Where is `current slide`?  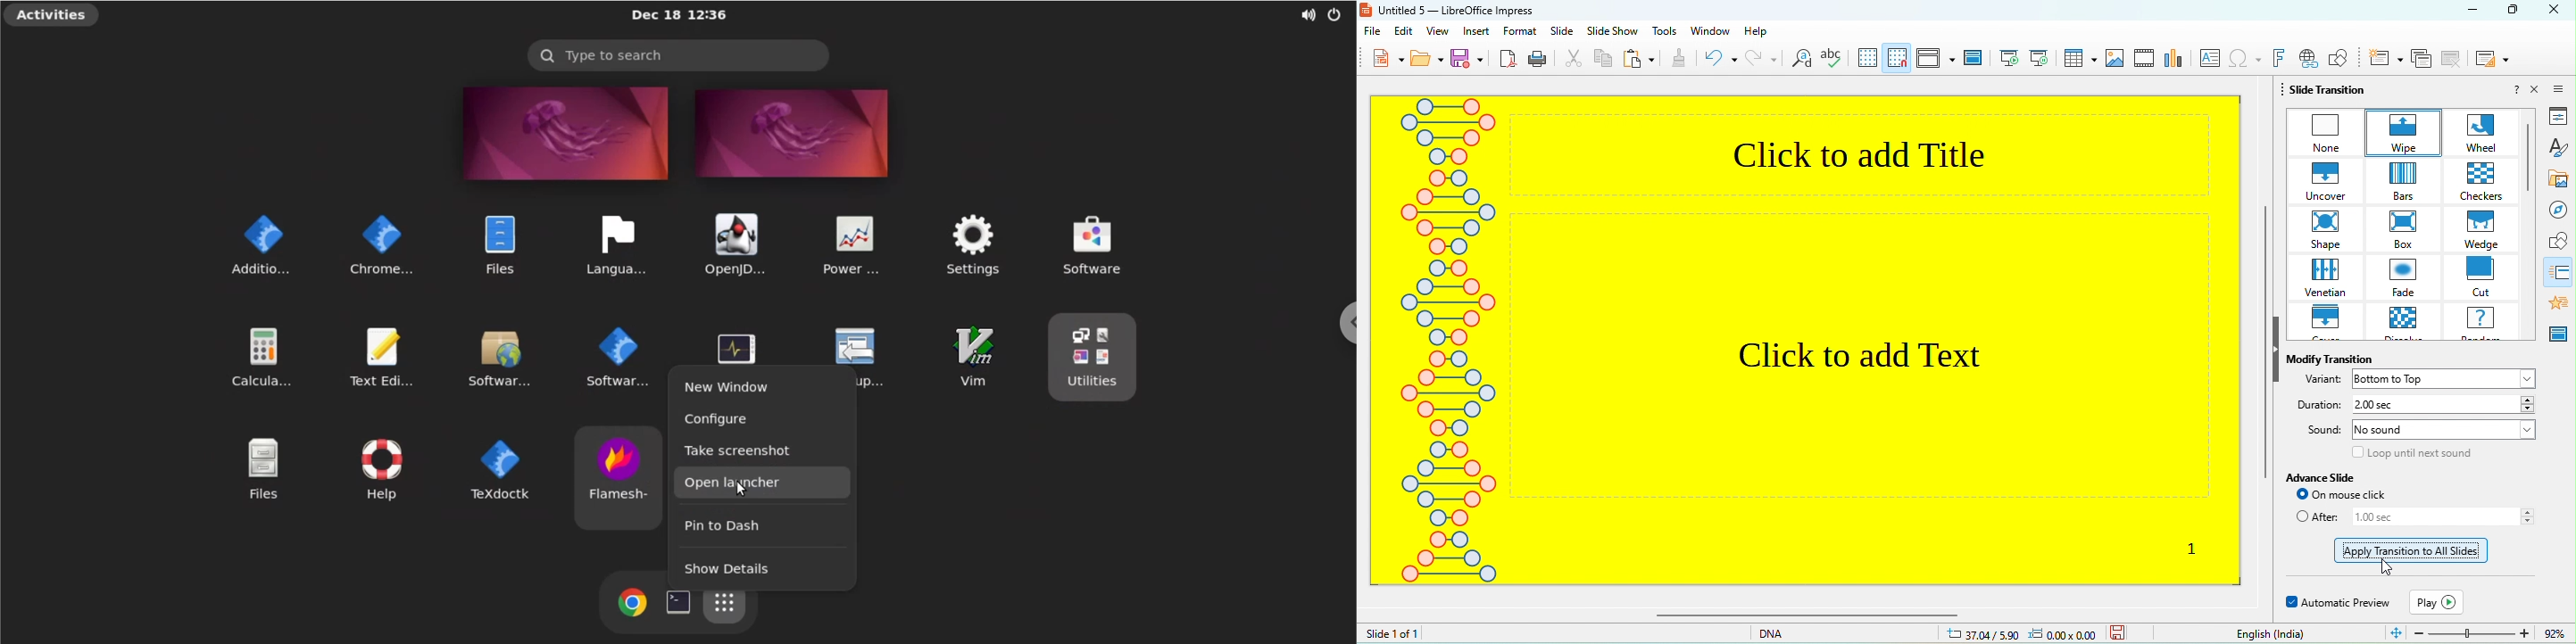 current slide is located at coordinates (2045, 58).